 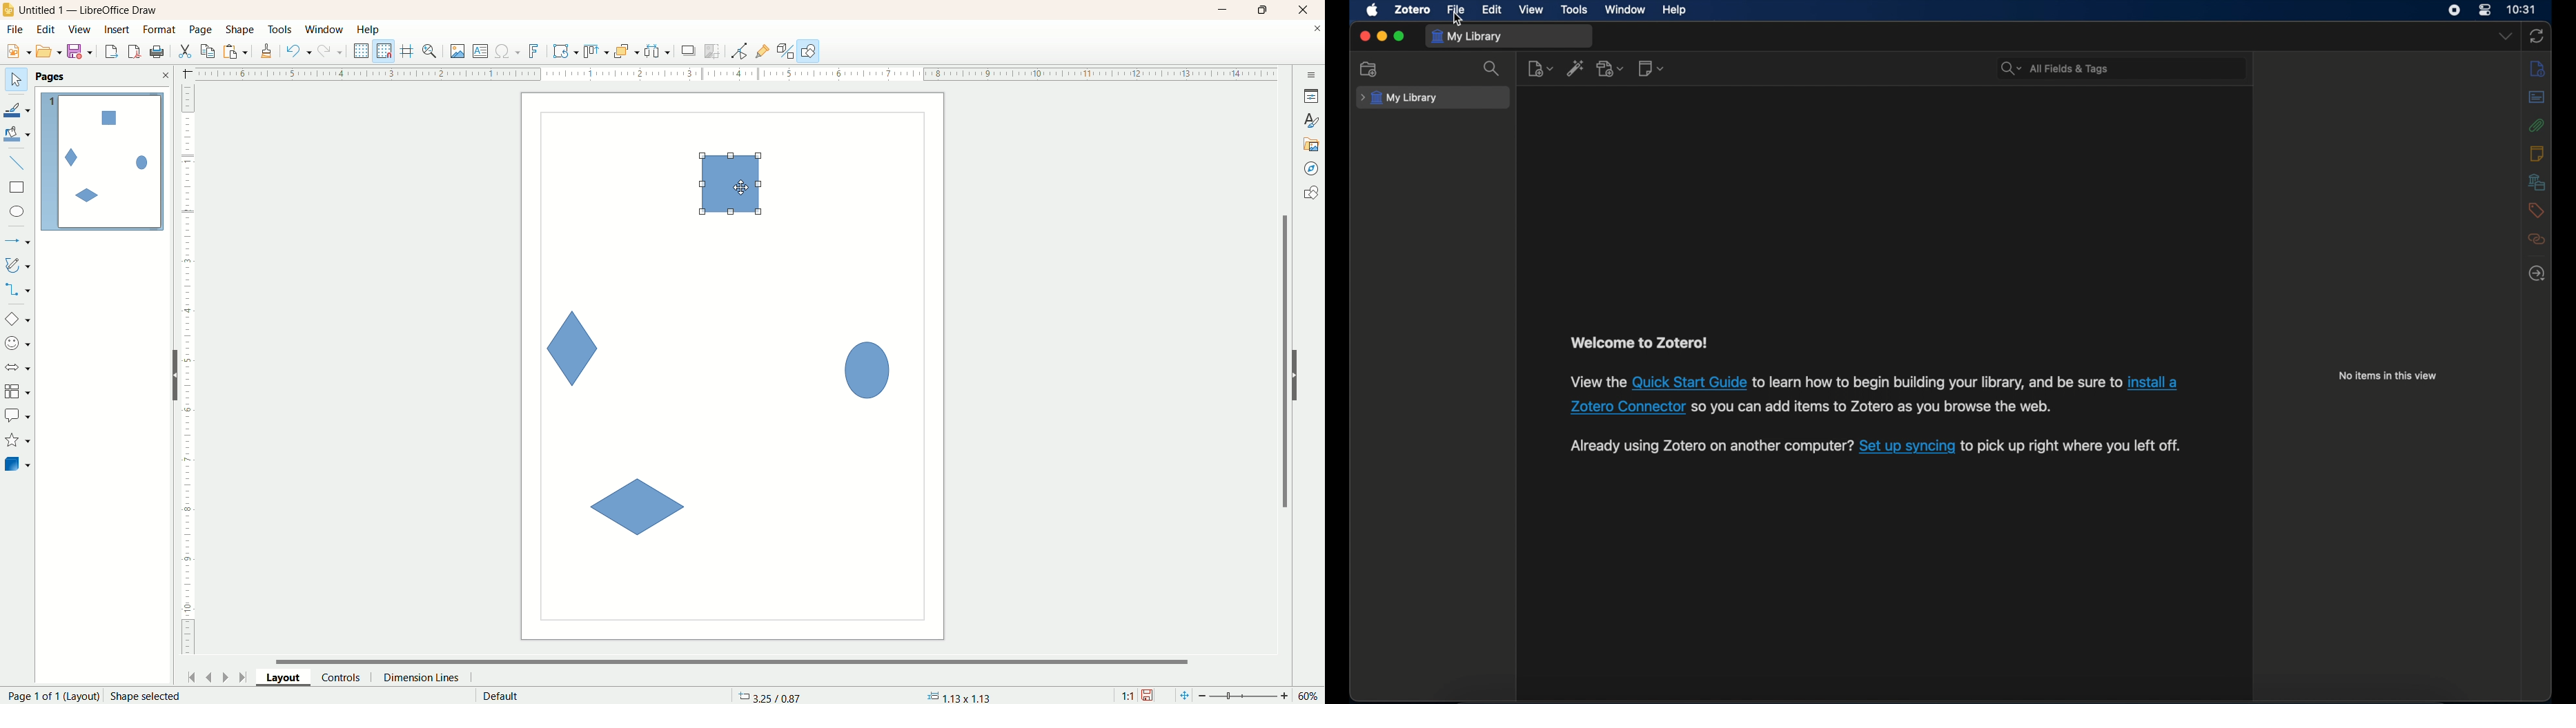 I want to click on scale bar, so click(x=188, y=373).